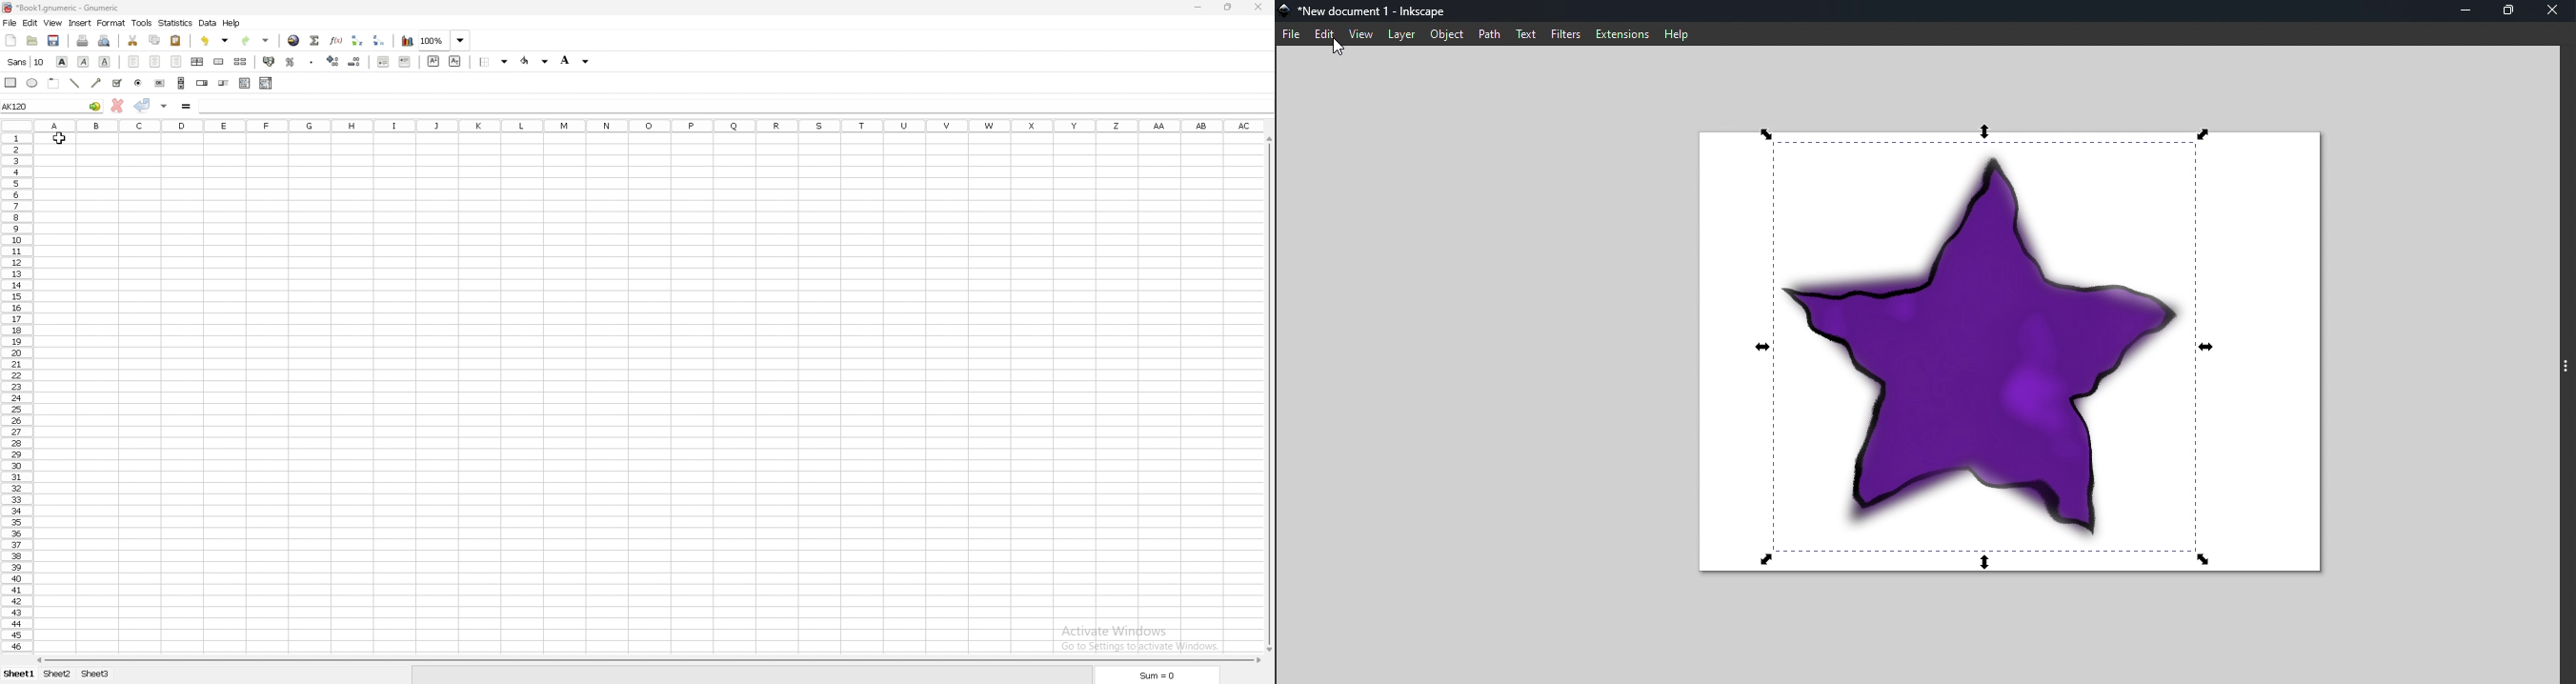  Describe the element at coordinates (11, 82) in the screenshot. I see `rectangle` at that location.